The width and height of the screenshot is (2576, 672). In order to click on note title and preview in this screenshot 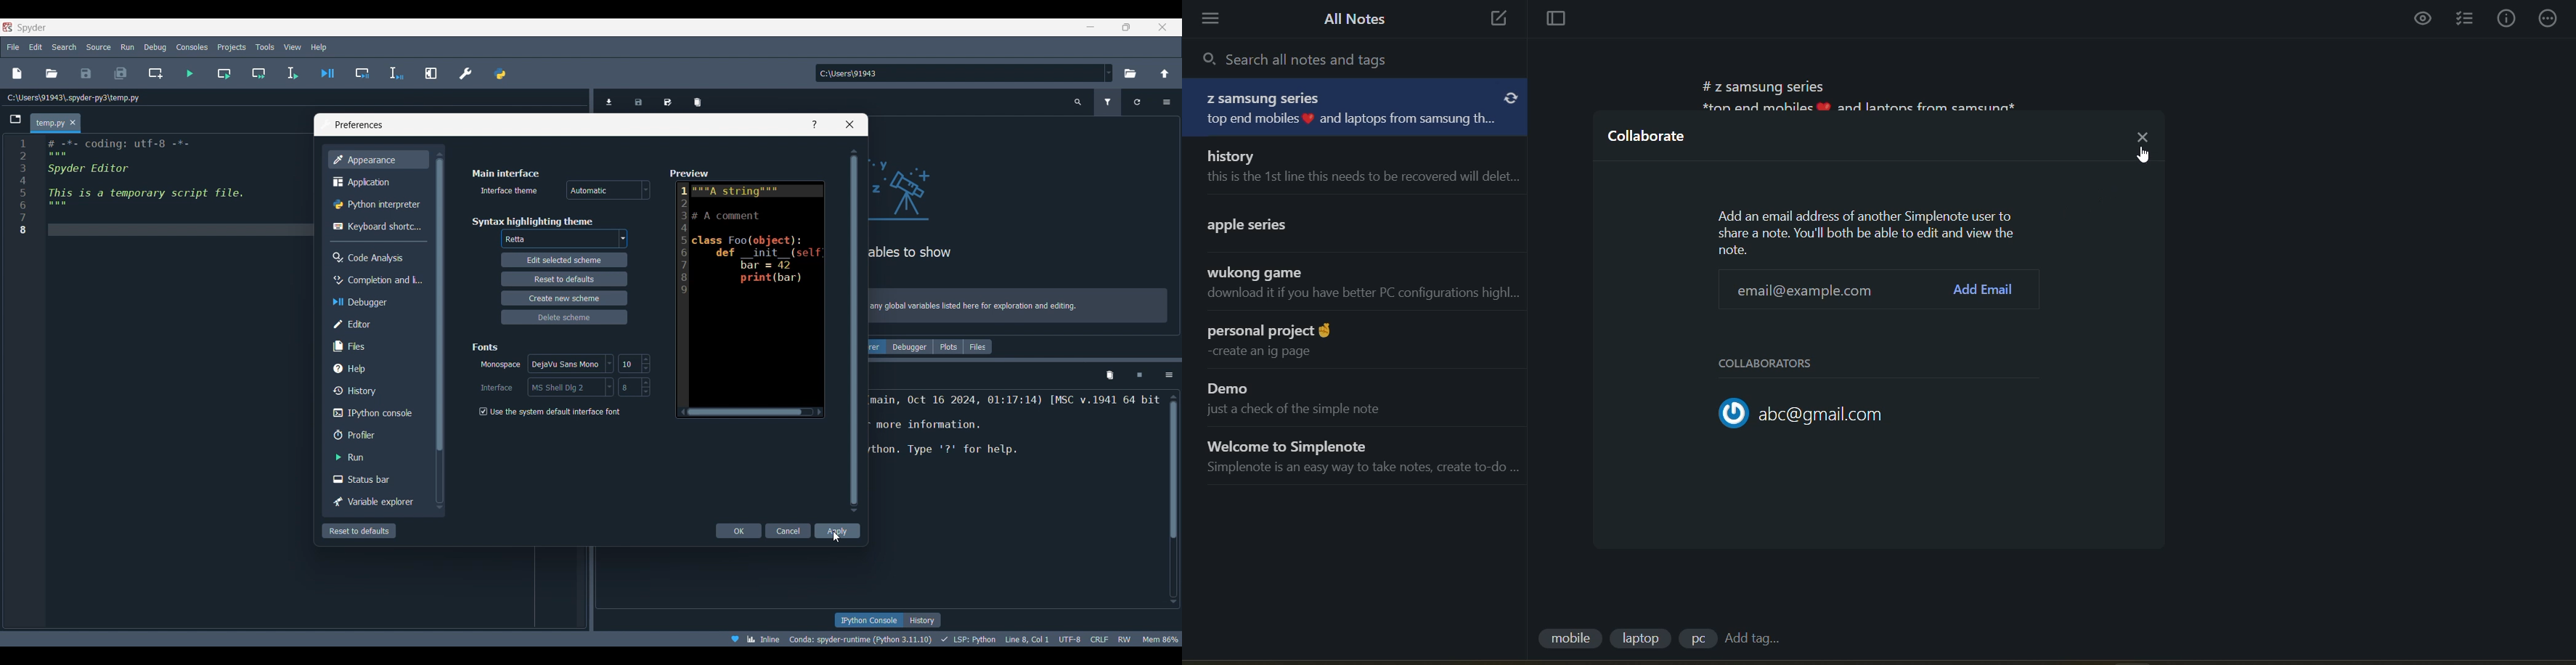, I will do `click(1348, 396)`.